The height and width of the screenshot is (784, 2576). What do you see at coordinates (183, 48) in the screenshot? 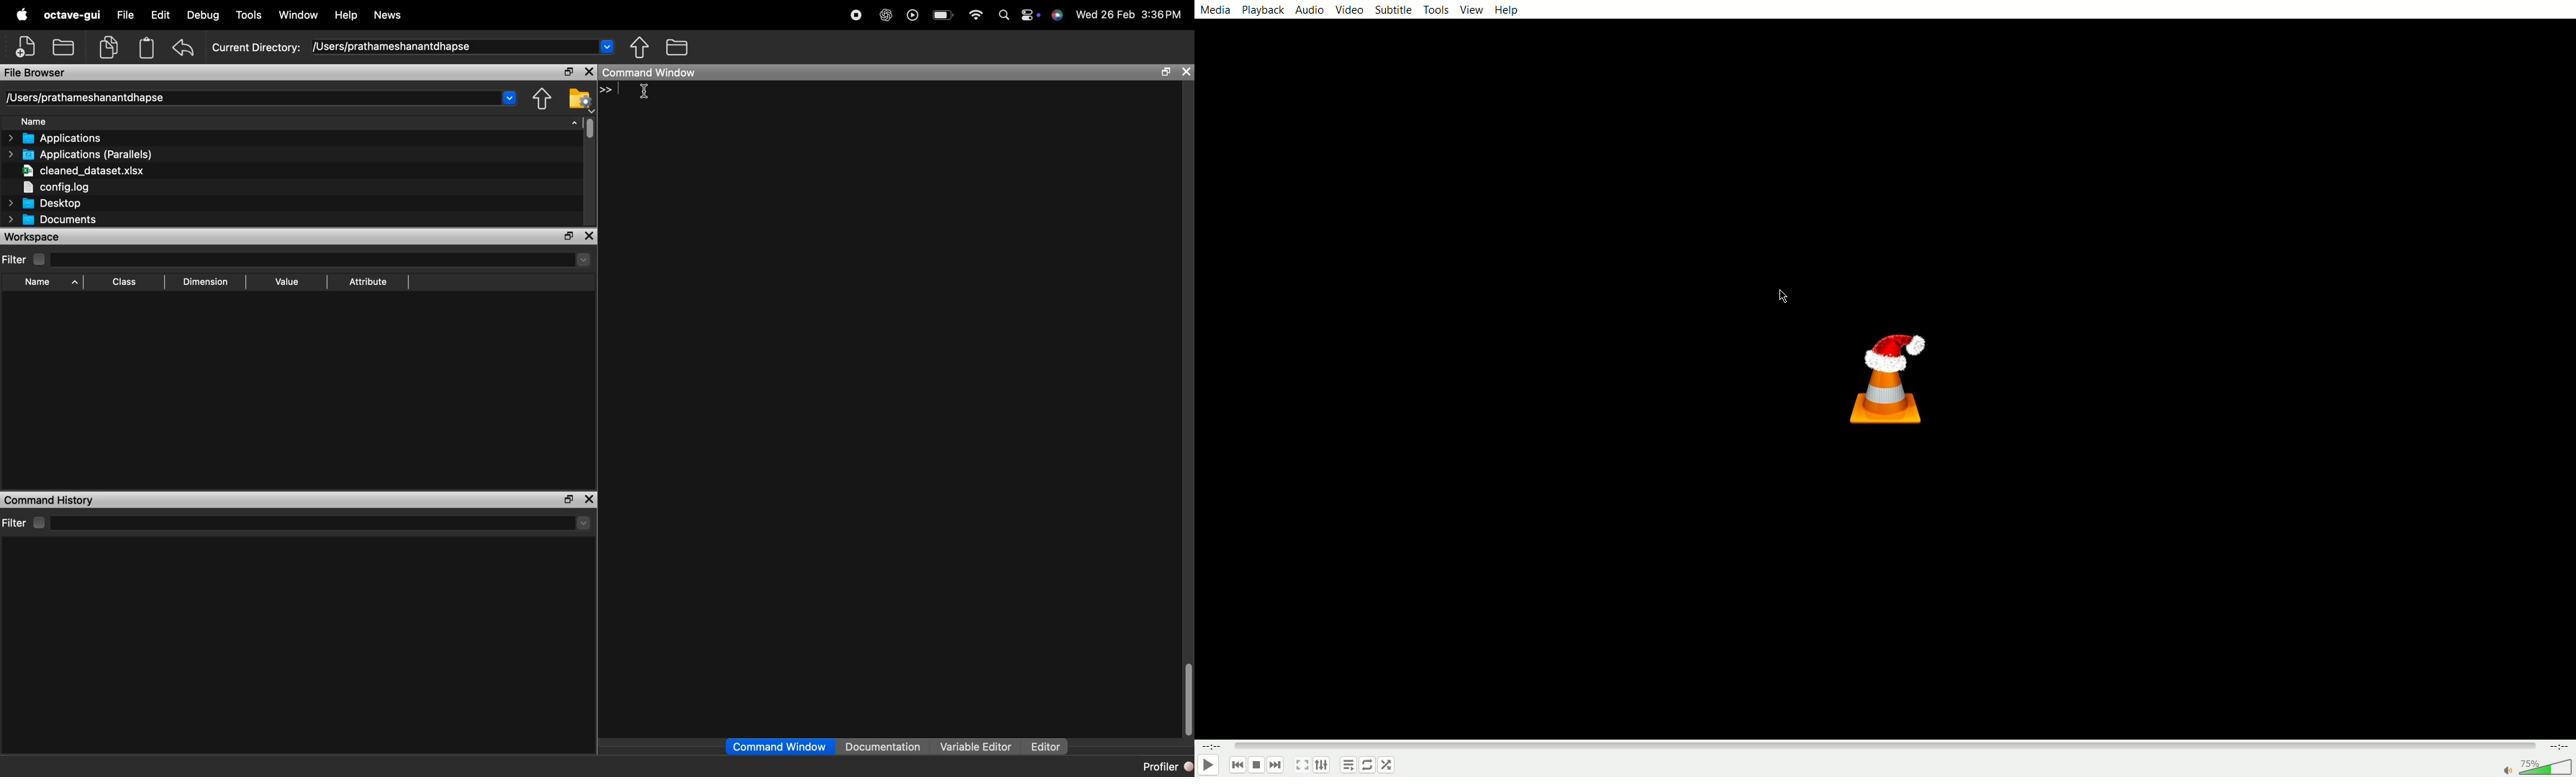
I see `undo` at bounding box center [183, 48].